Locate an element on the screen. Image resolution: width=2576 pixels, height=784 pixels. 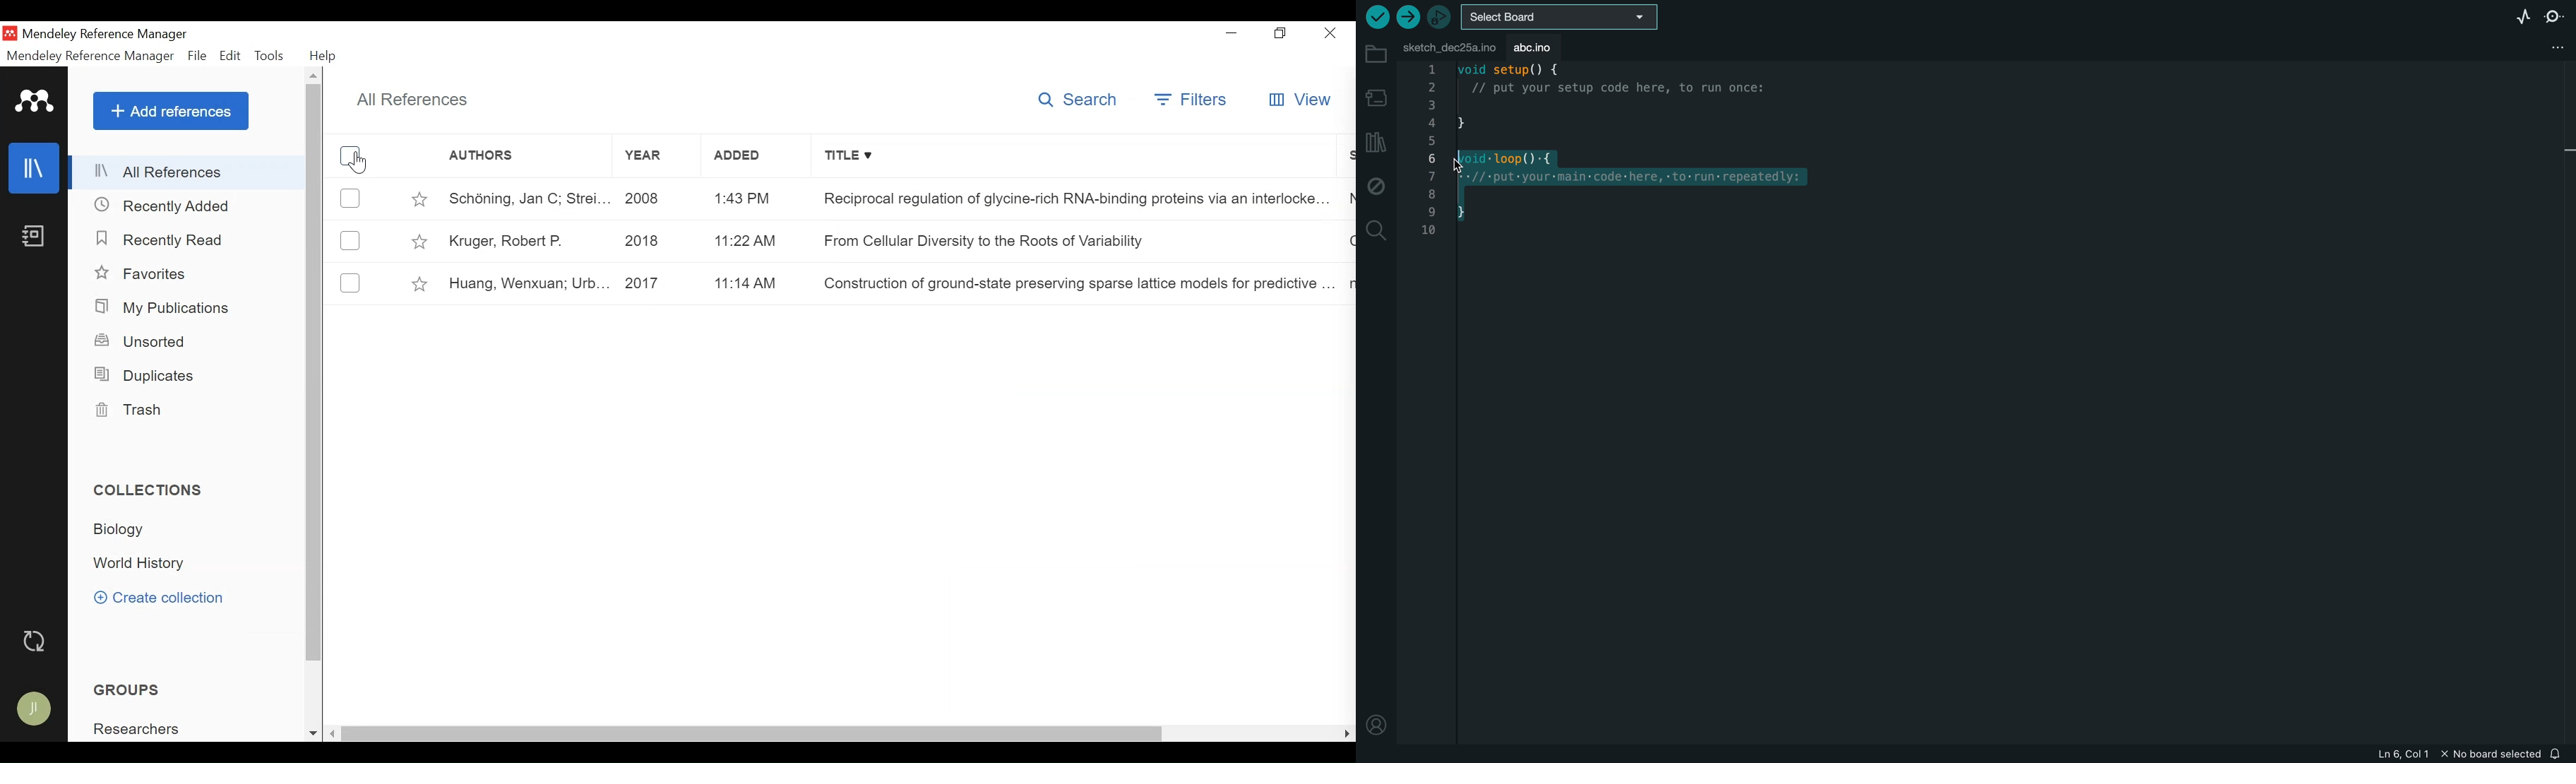
Journal title is located at coordinates (1070, 197).